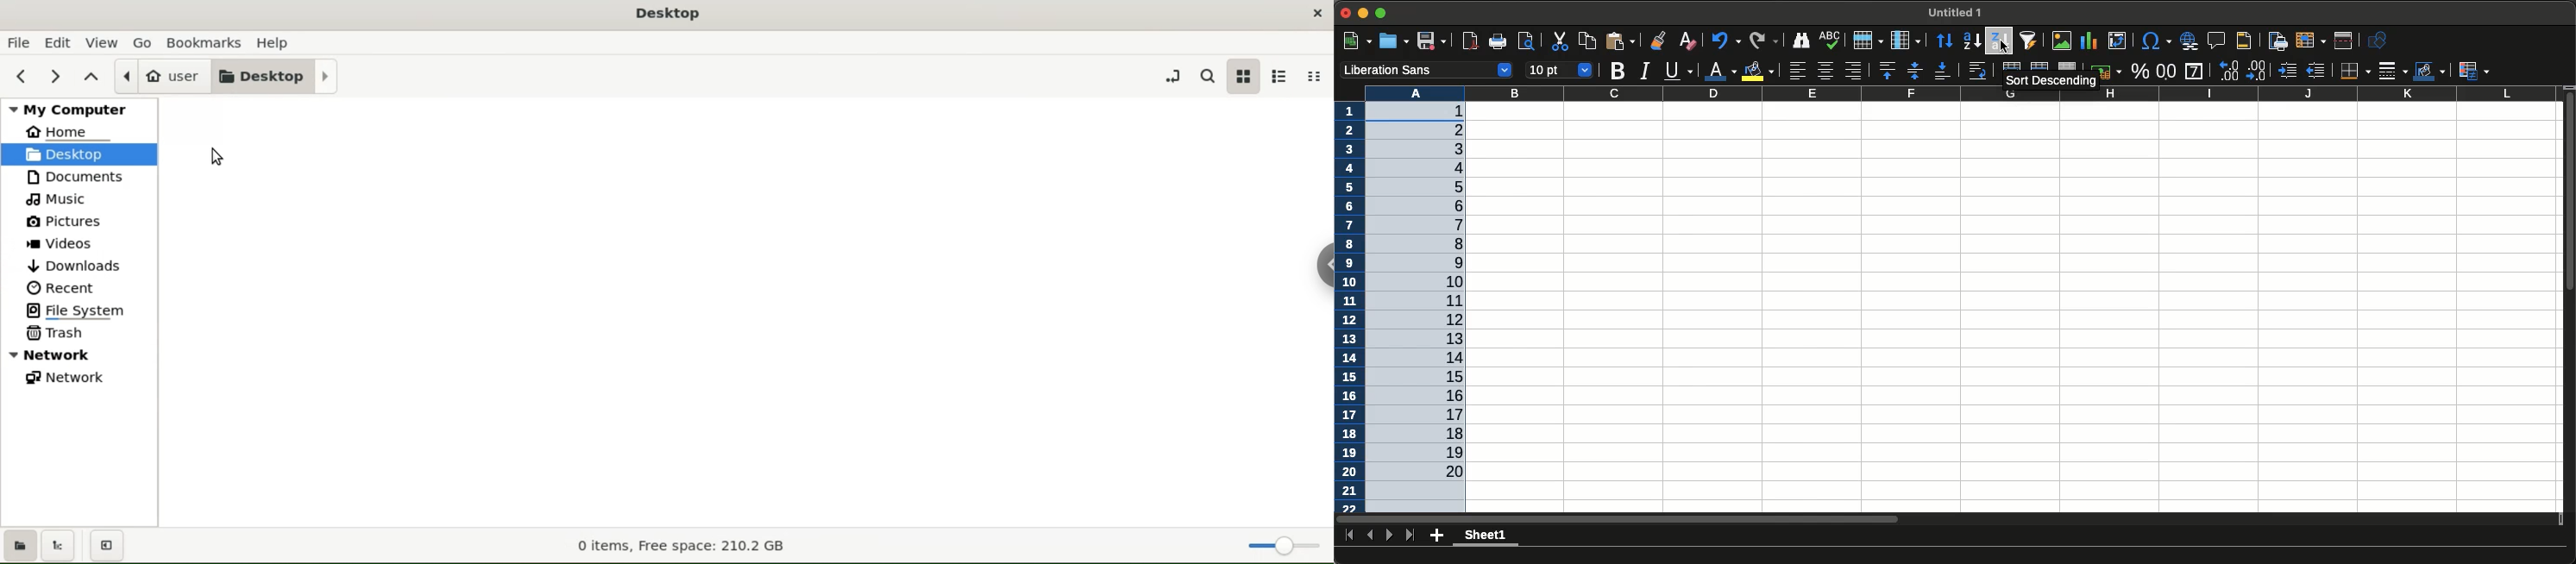  What do you see at coordinates (2568, 192) in the screenshot?
I see `Scroll` at bounding box center [2568, 192].